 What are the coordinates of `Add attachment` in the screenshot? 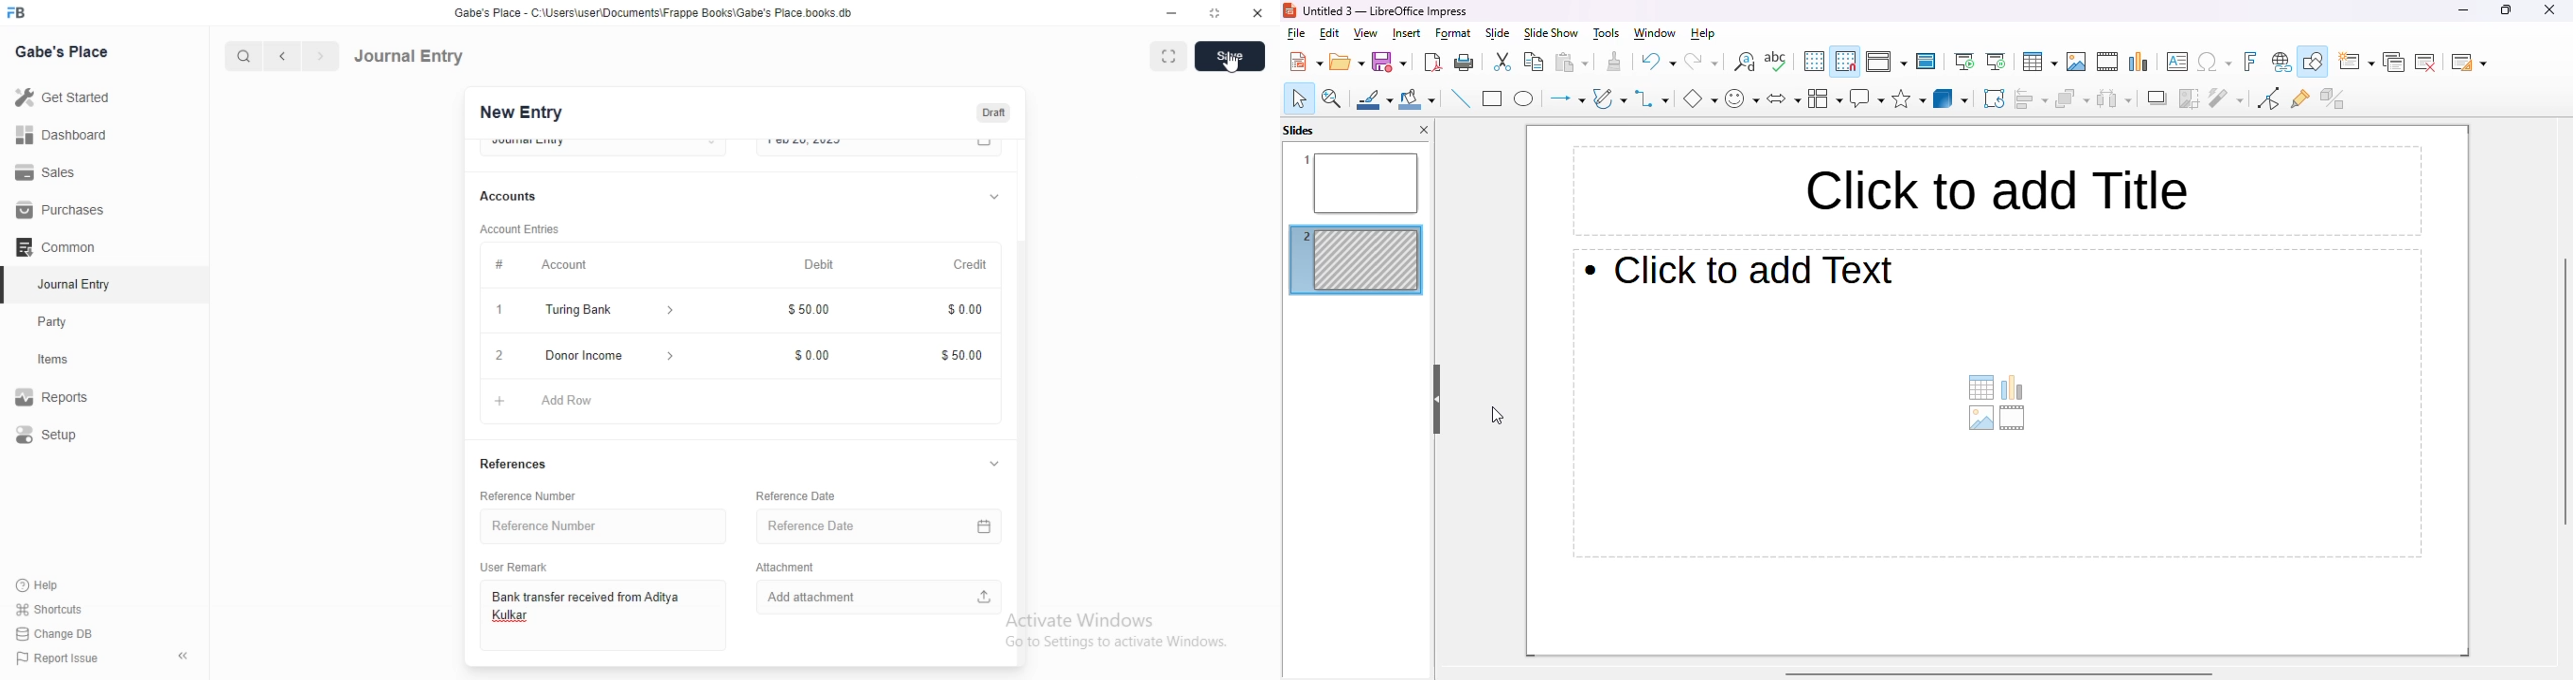 It's located at (880, 595).